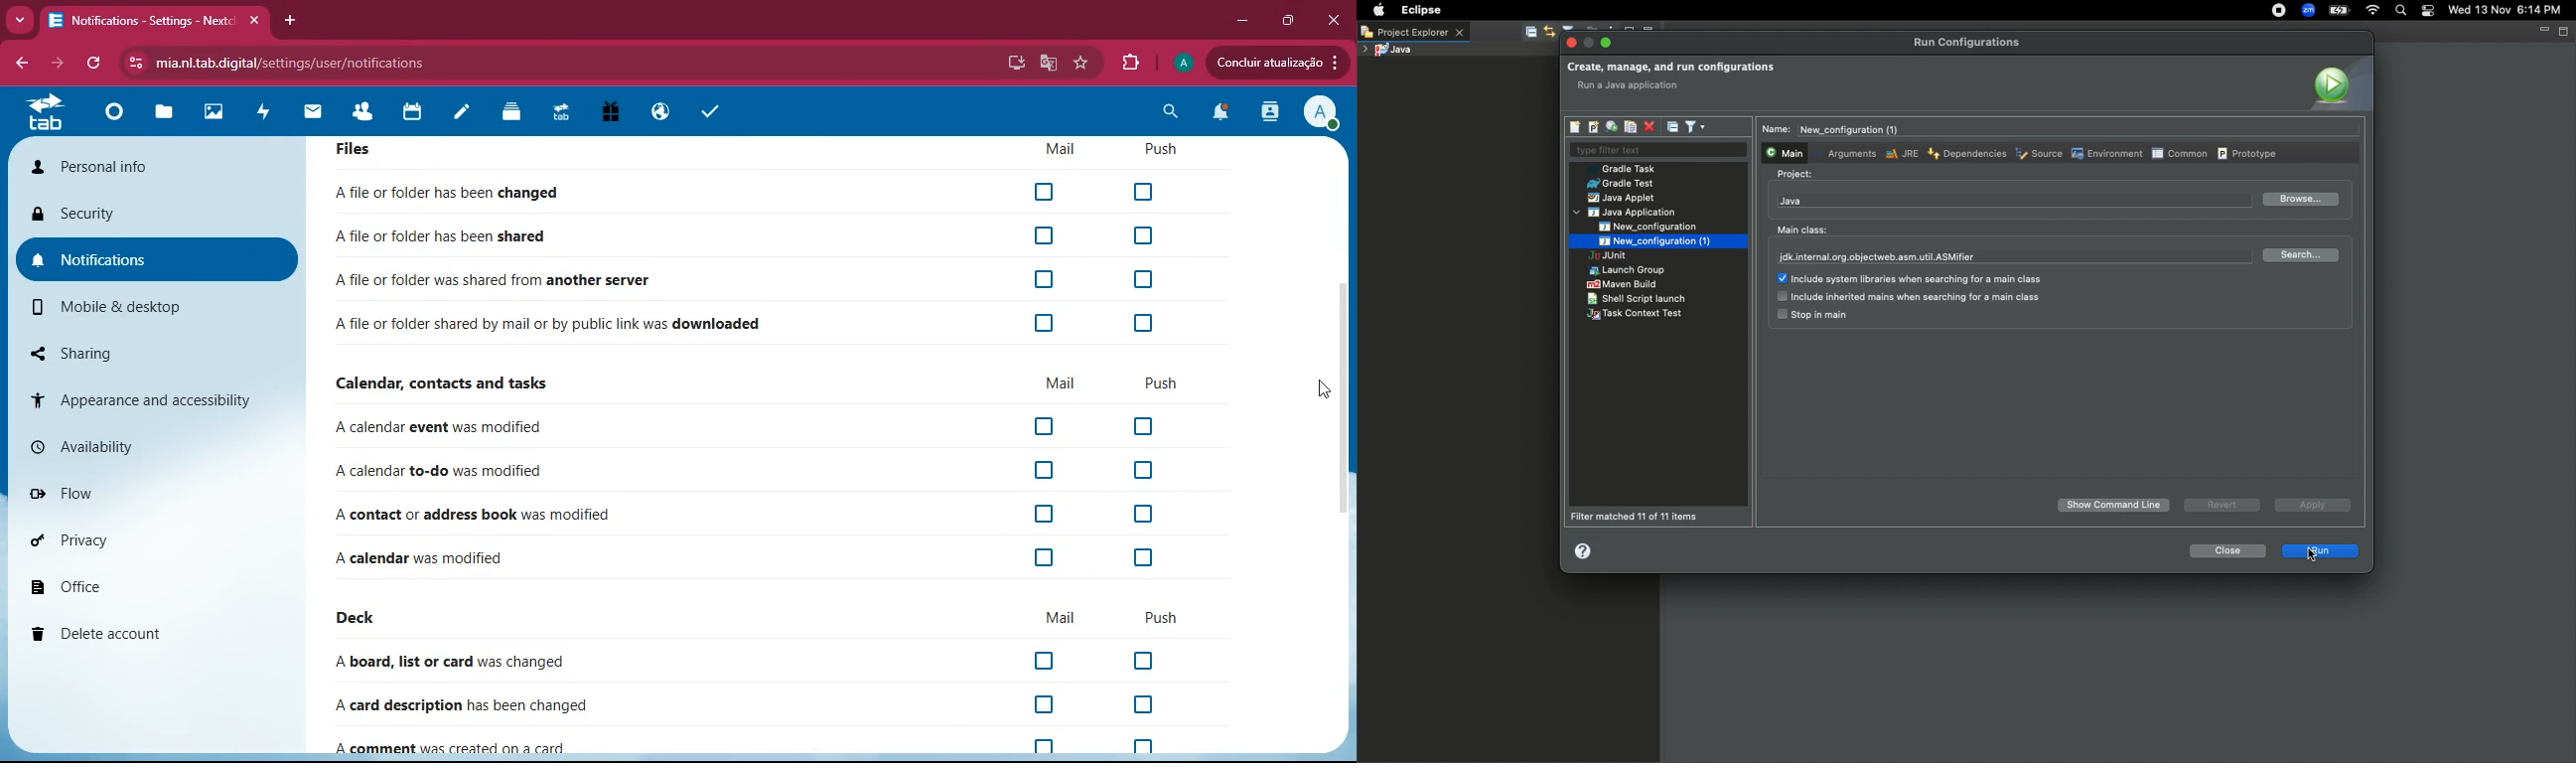 This screenshot has width=2576, height=784. I want to click on Prototype, so click(2250, 153).